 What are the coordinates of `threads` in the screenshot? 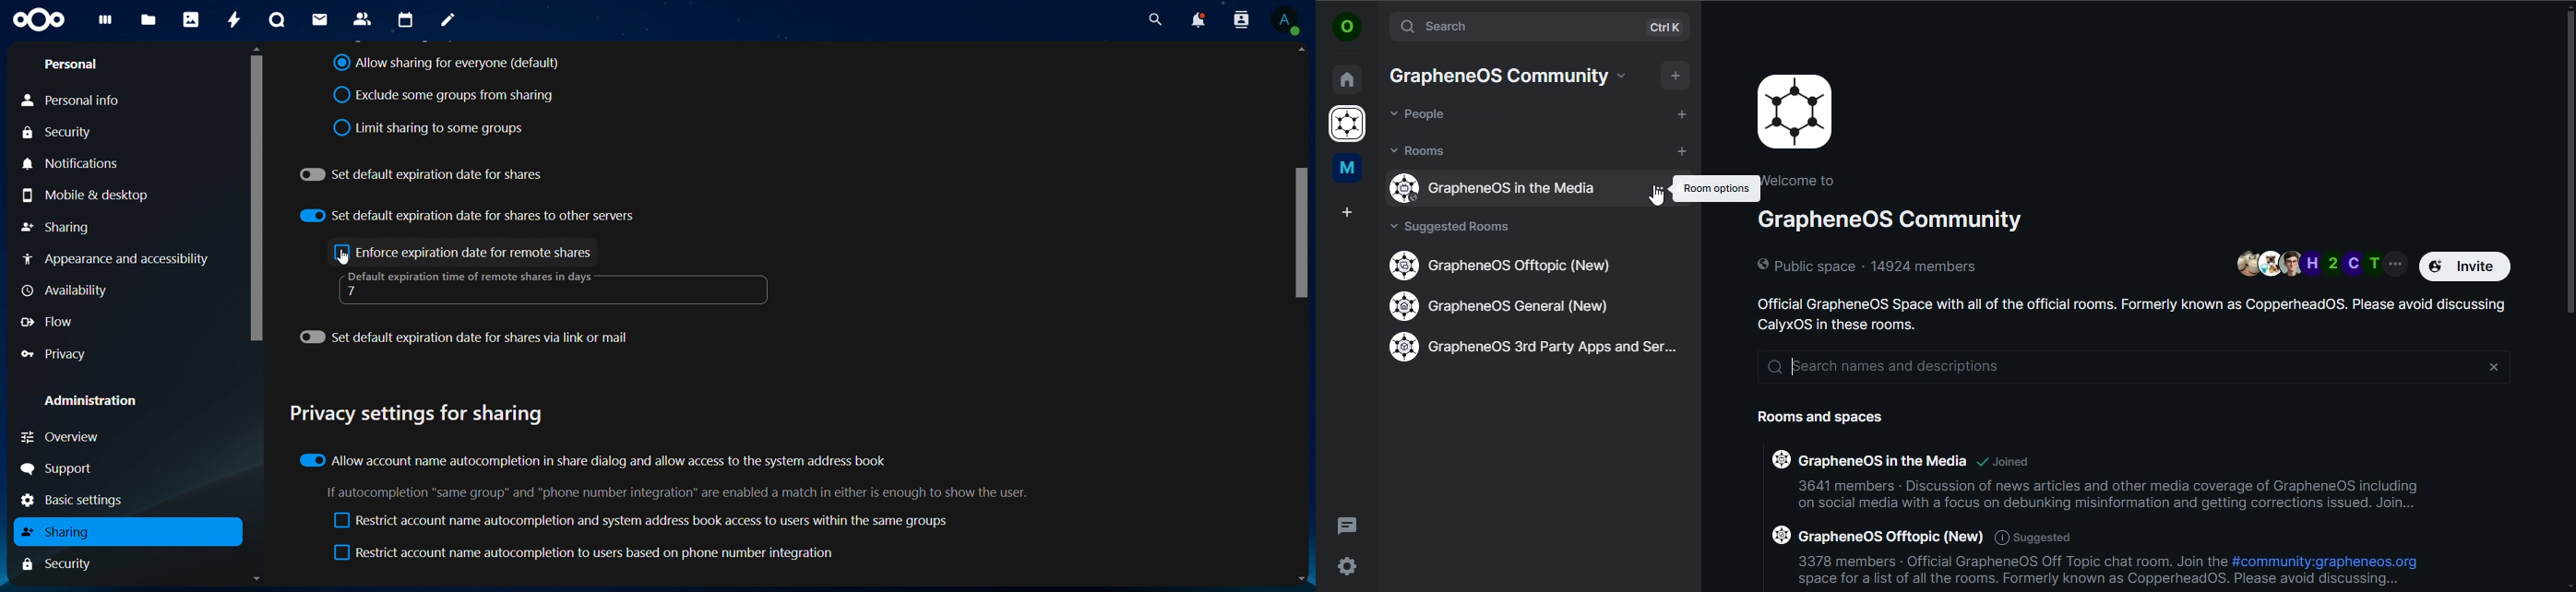 It's located at (1347, 525).